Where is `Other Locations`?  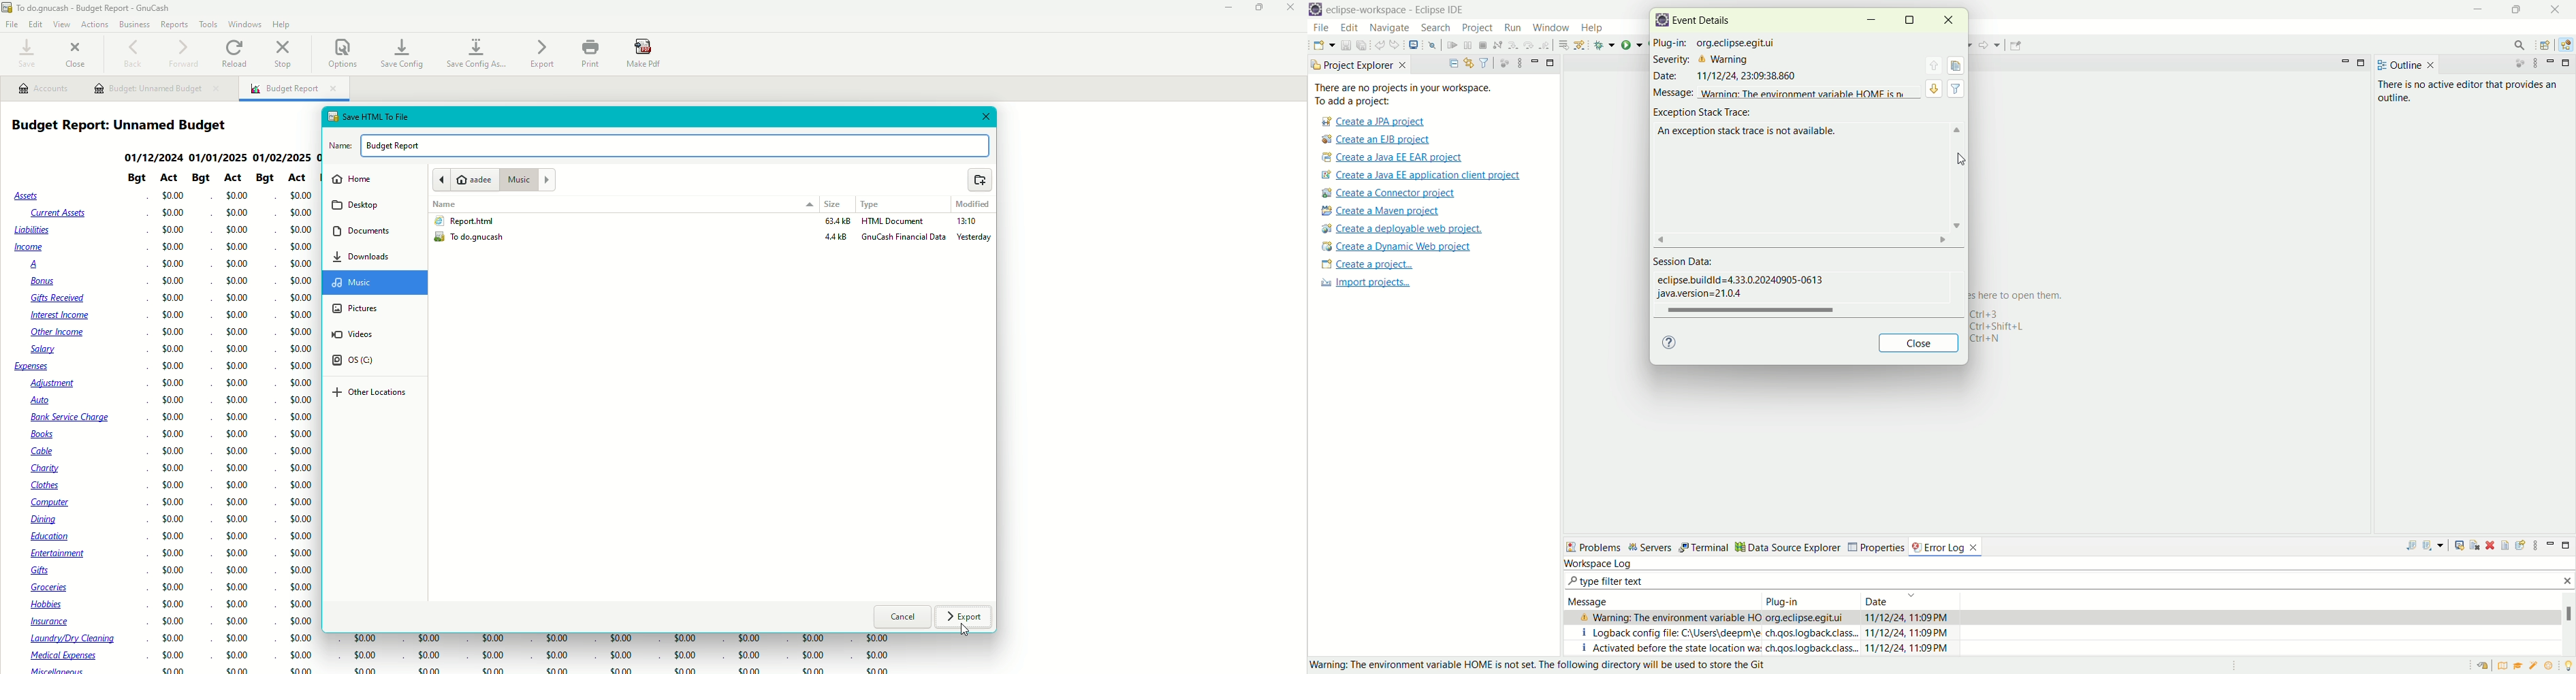
Other Locations is located at coordinates (370, 394).